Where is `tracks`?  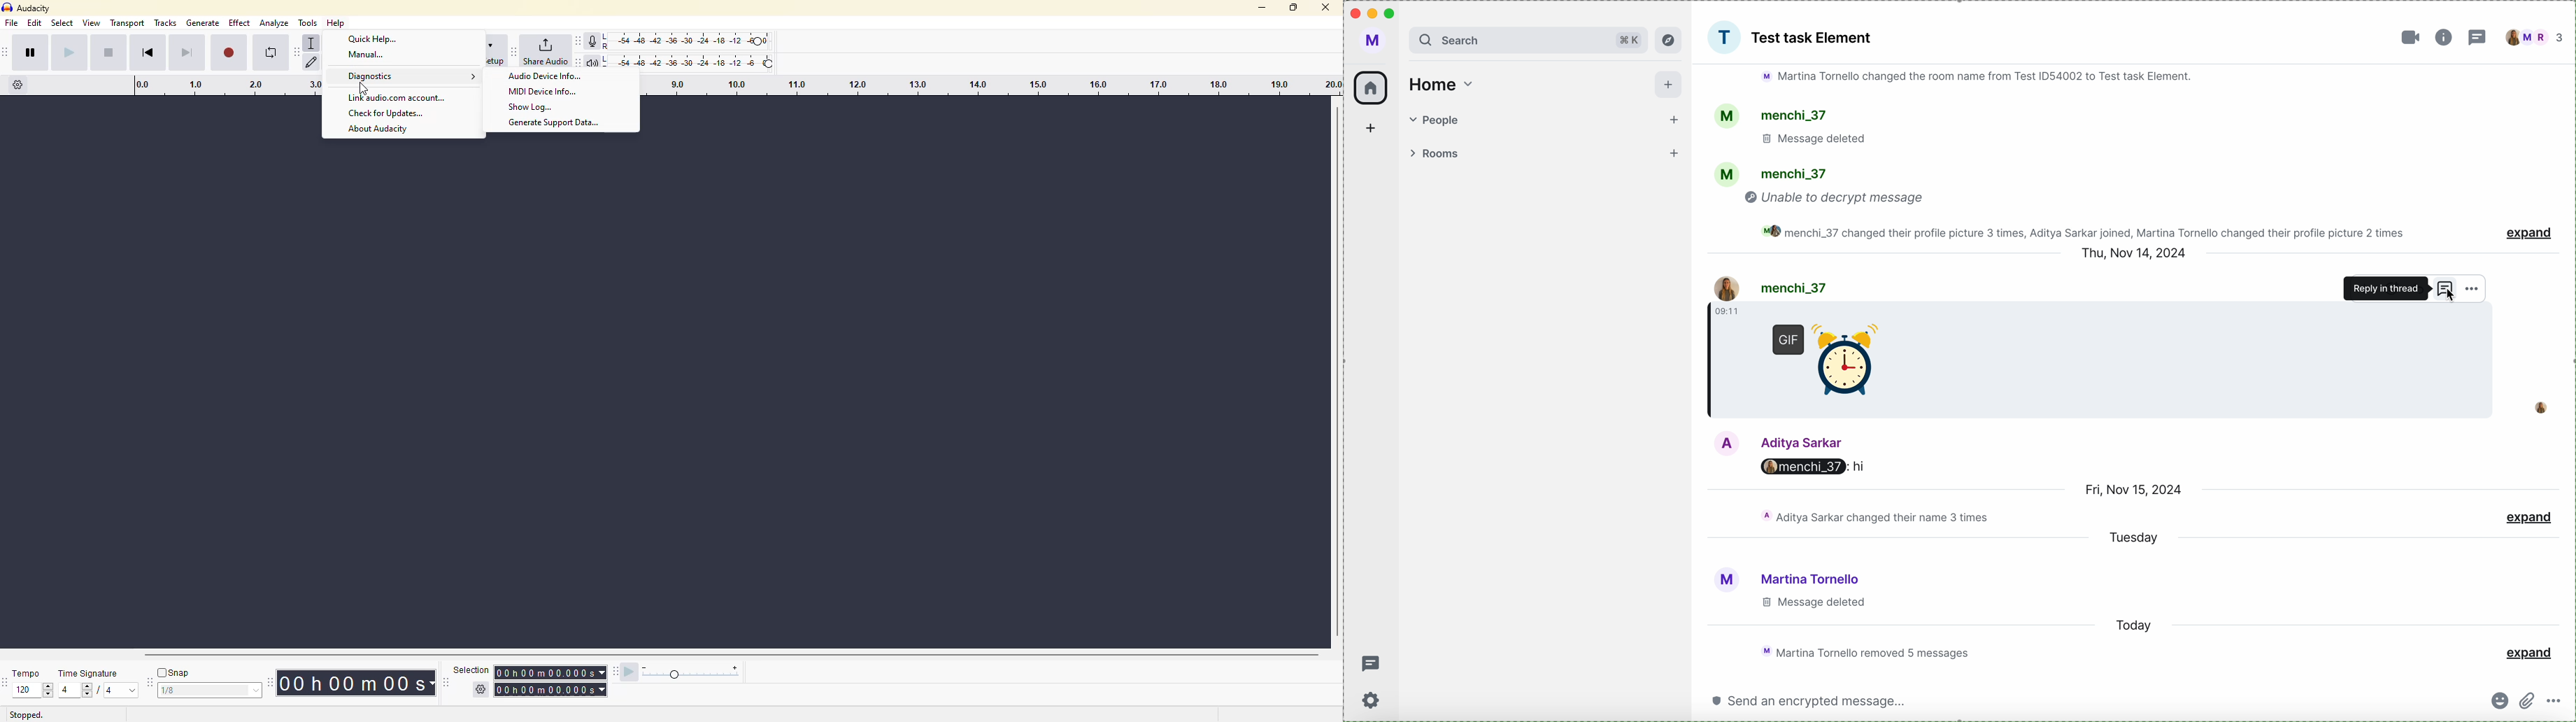 tracks is located at coordinates (166, 24).